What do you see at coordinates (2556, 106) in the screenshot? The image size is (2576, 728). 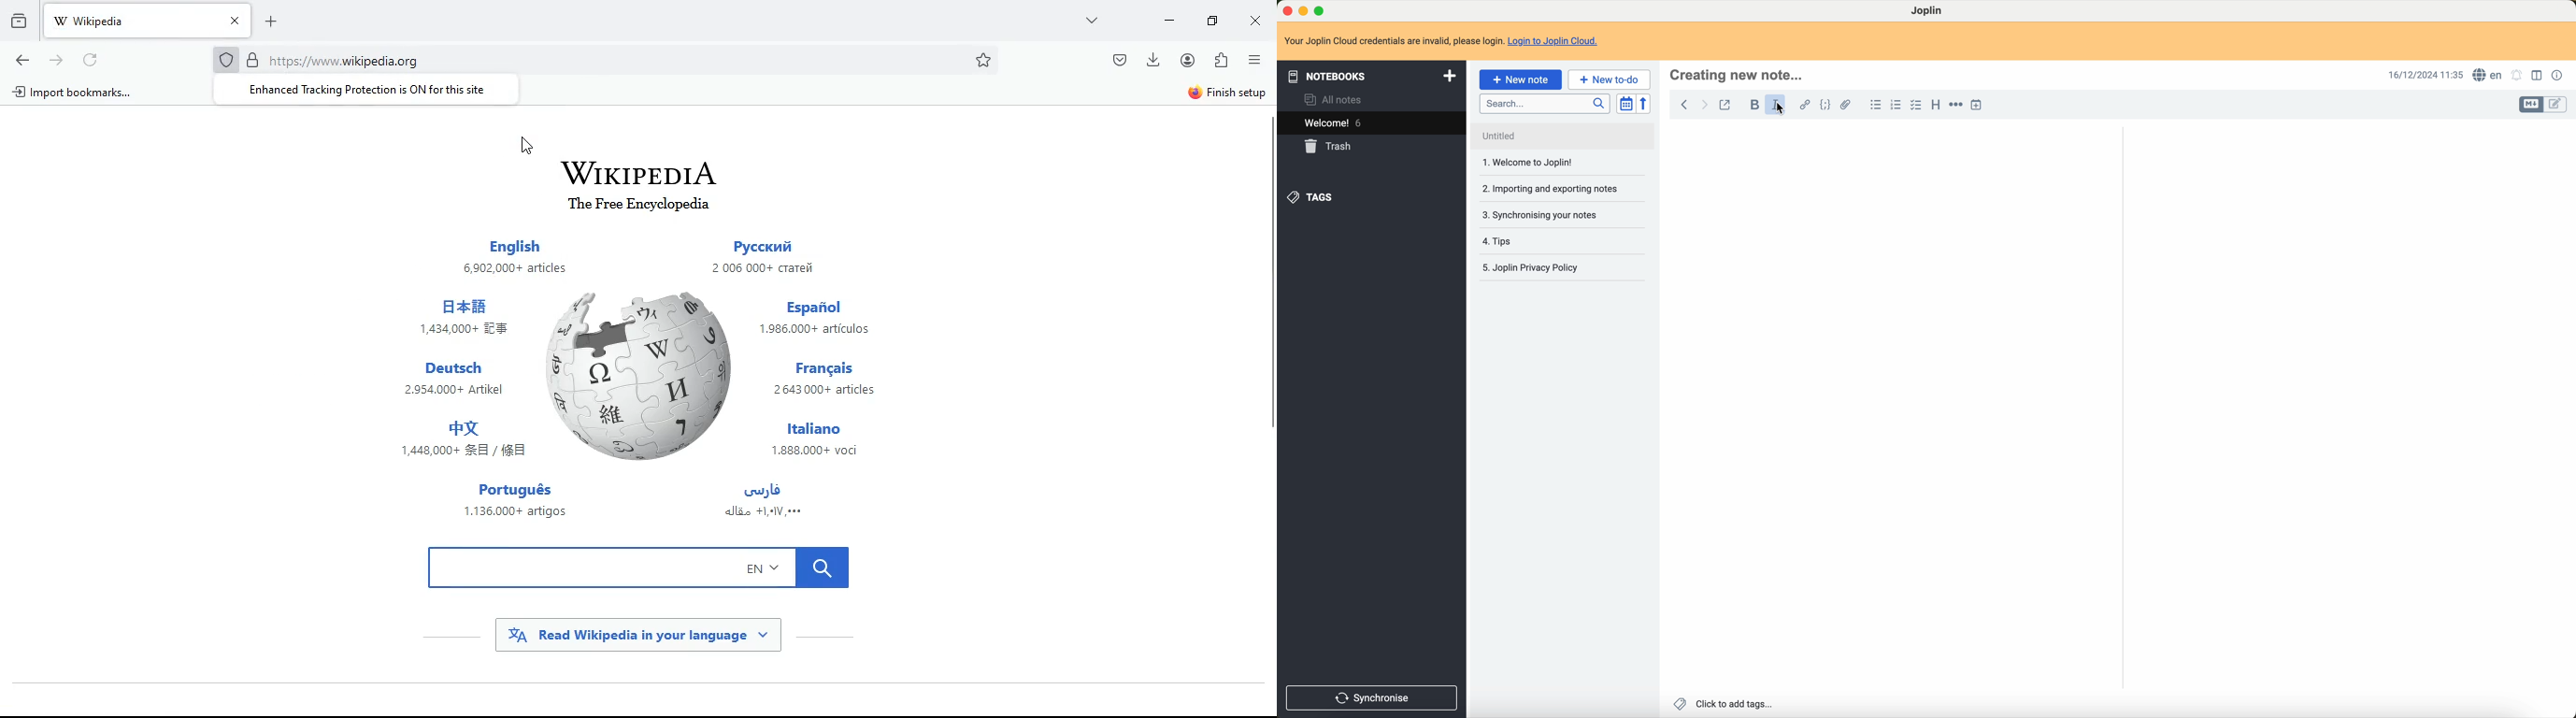 I see `toggle editor` at bounding box center [2556, 106].